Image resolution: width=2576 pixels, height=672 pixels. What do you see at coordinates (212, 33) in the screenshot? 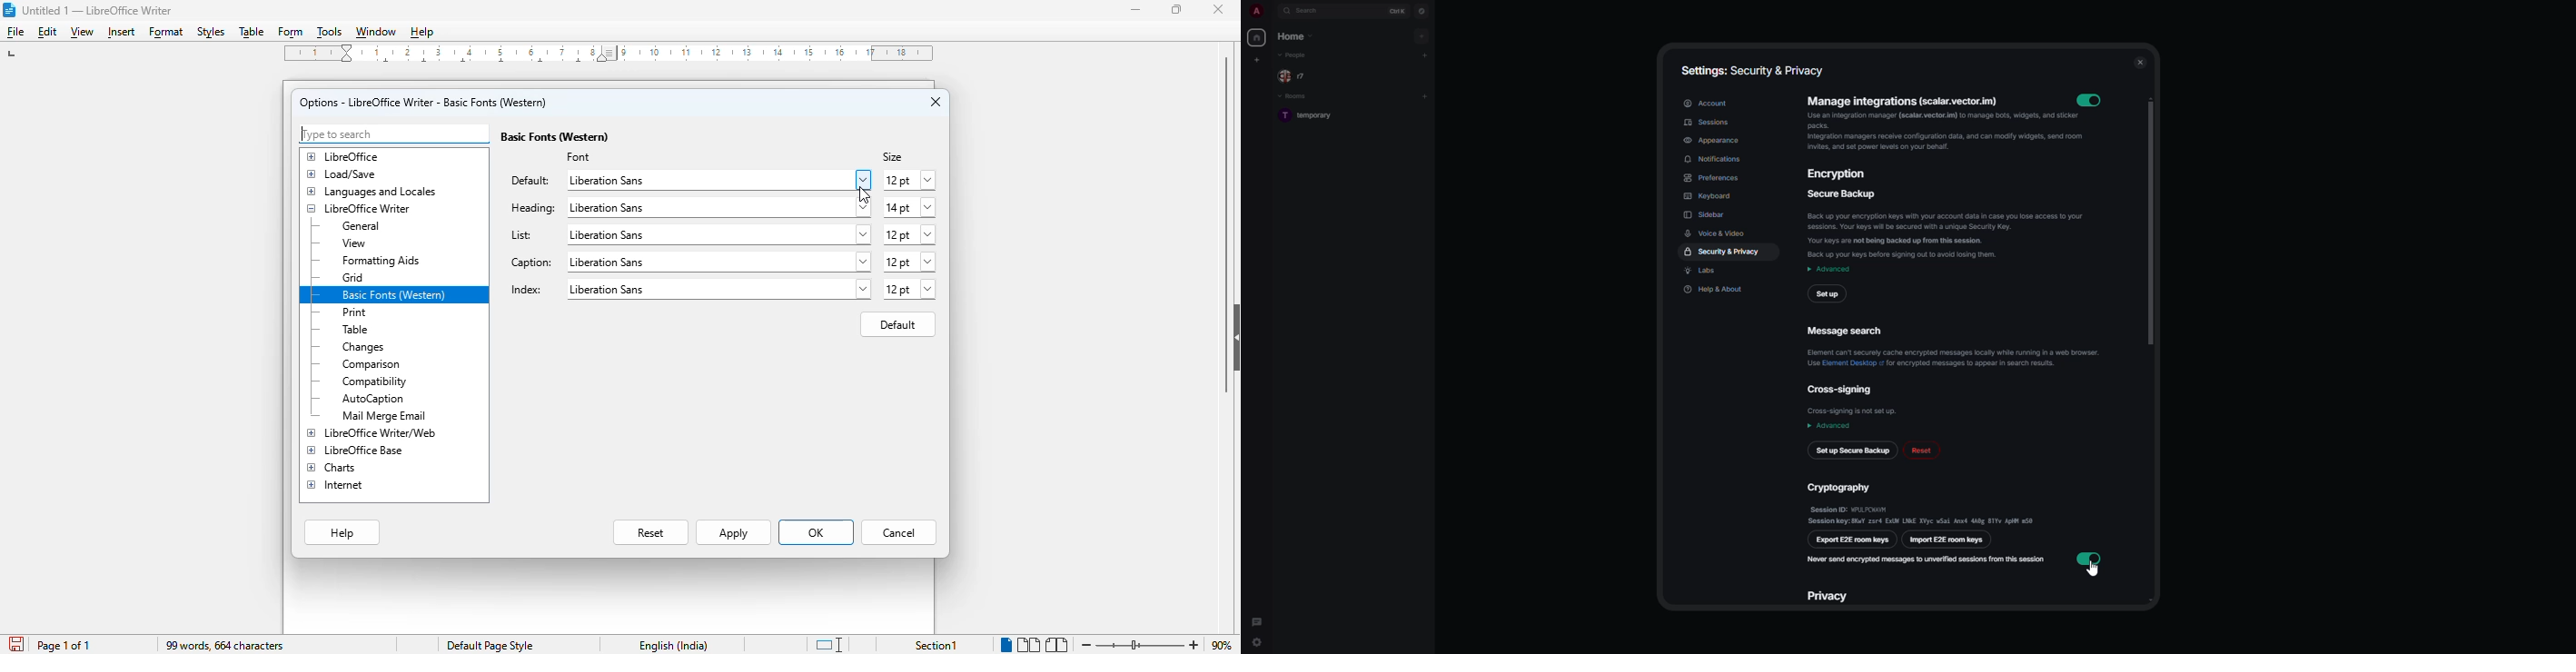
I see `styles` at bounding box center [212, 33].